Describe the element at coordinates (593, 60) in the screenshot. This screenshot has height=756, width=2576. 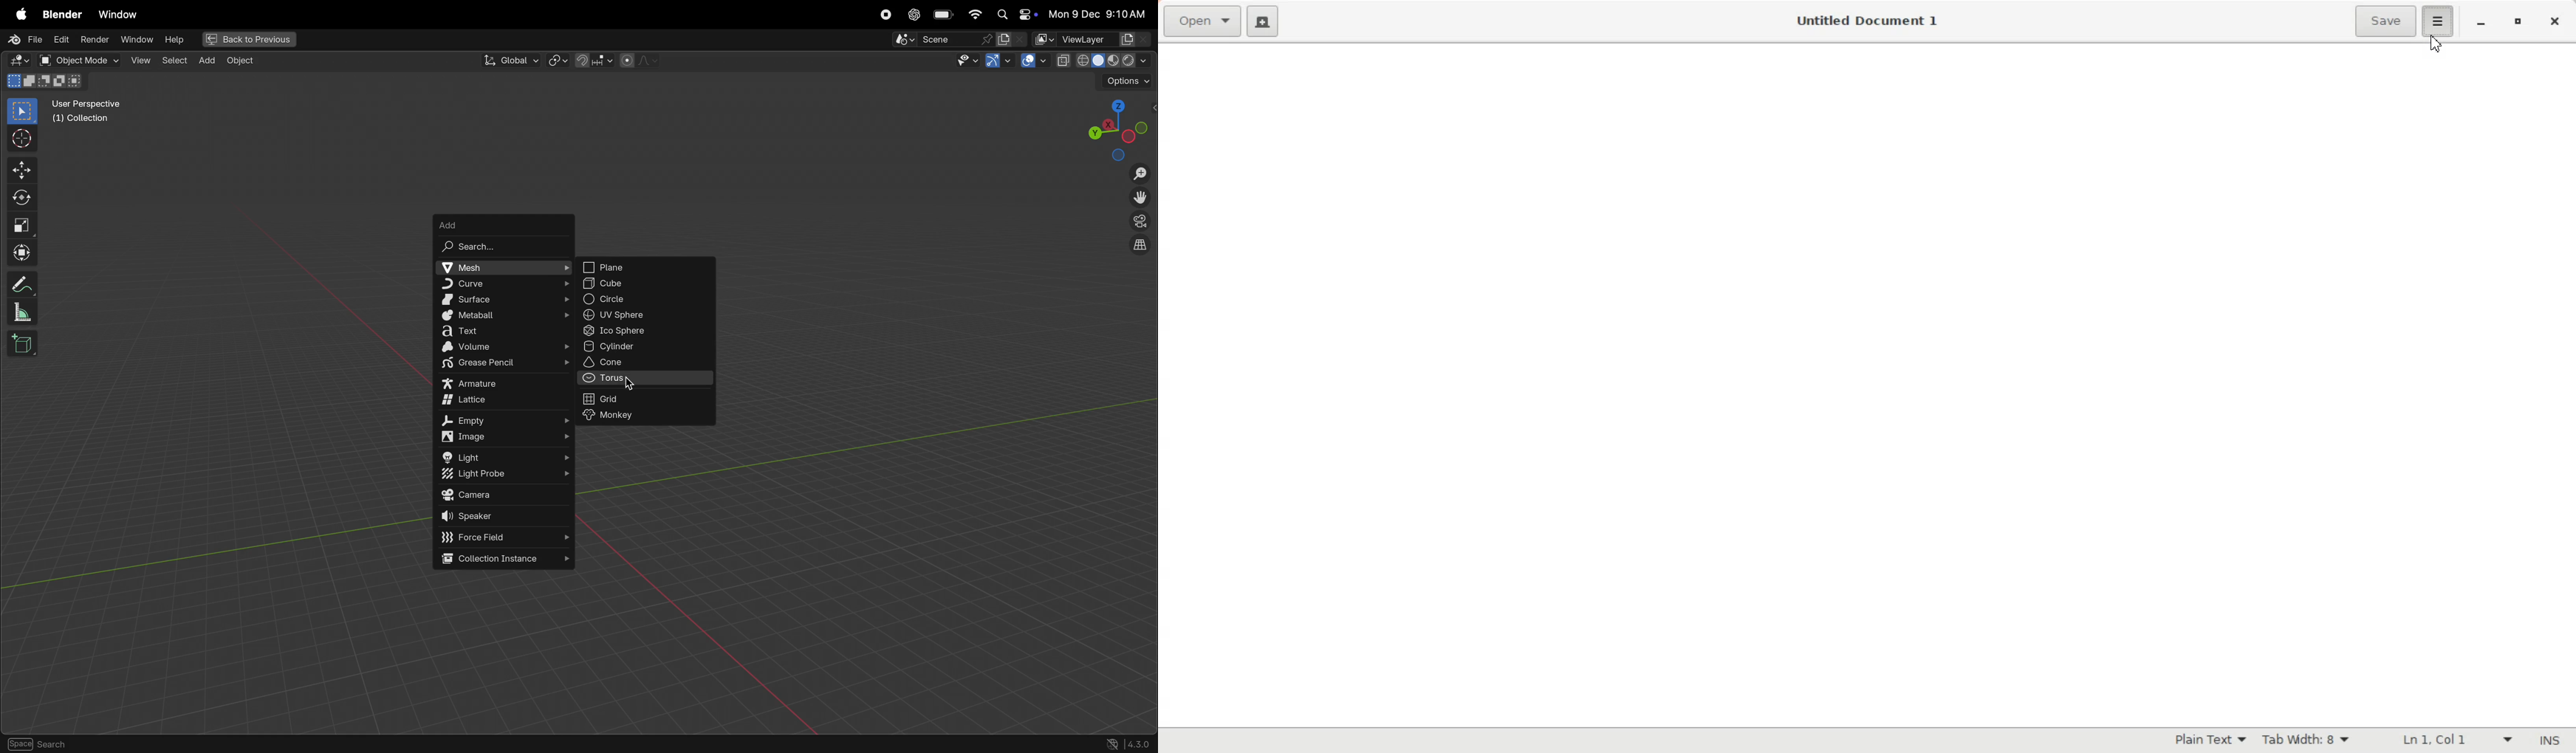
I see `snap` at that location.